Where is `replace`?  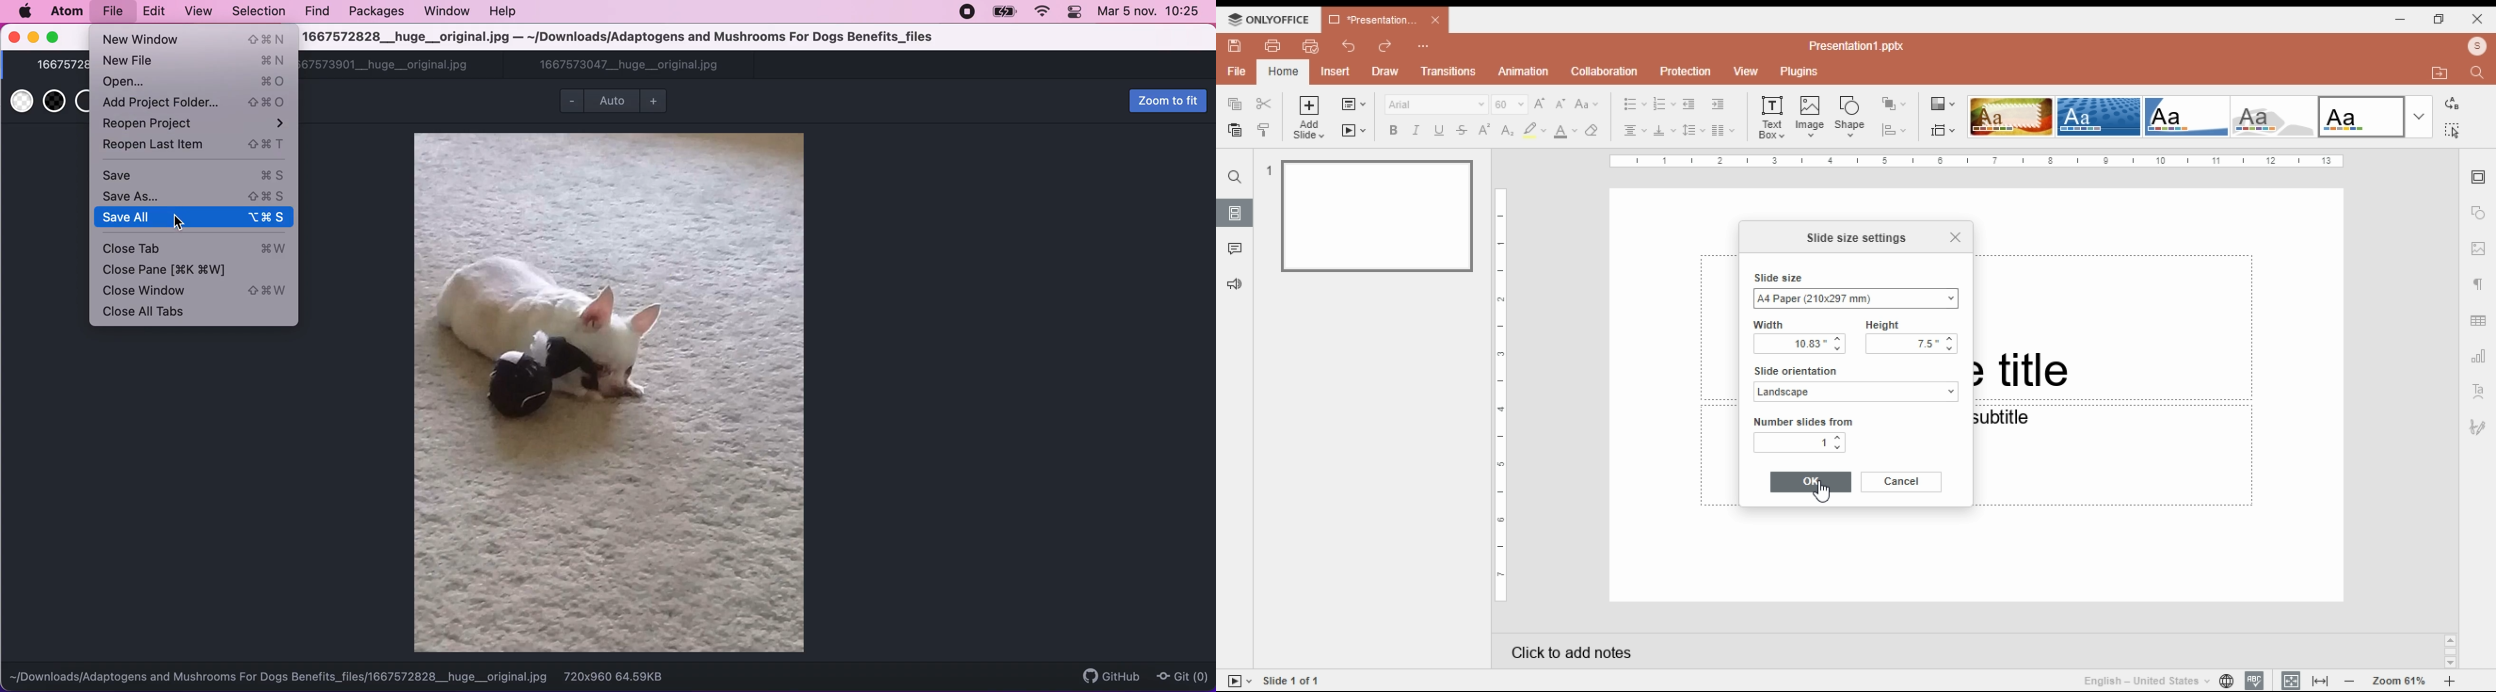 replace is located at coordinates (2450, 104).